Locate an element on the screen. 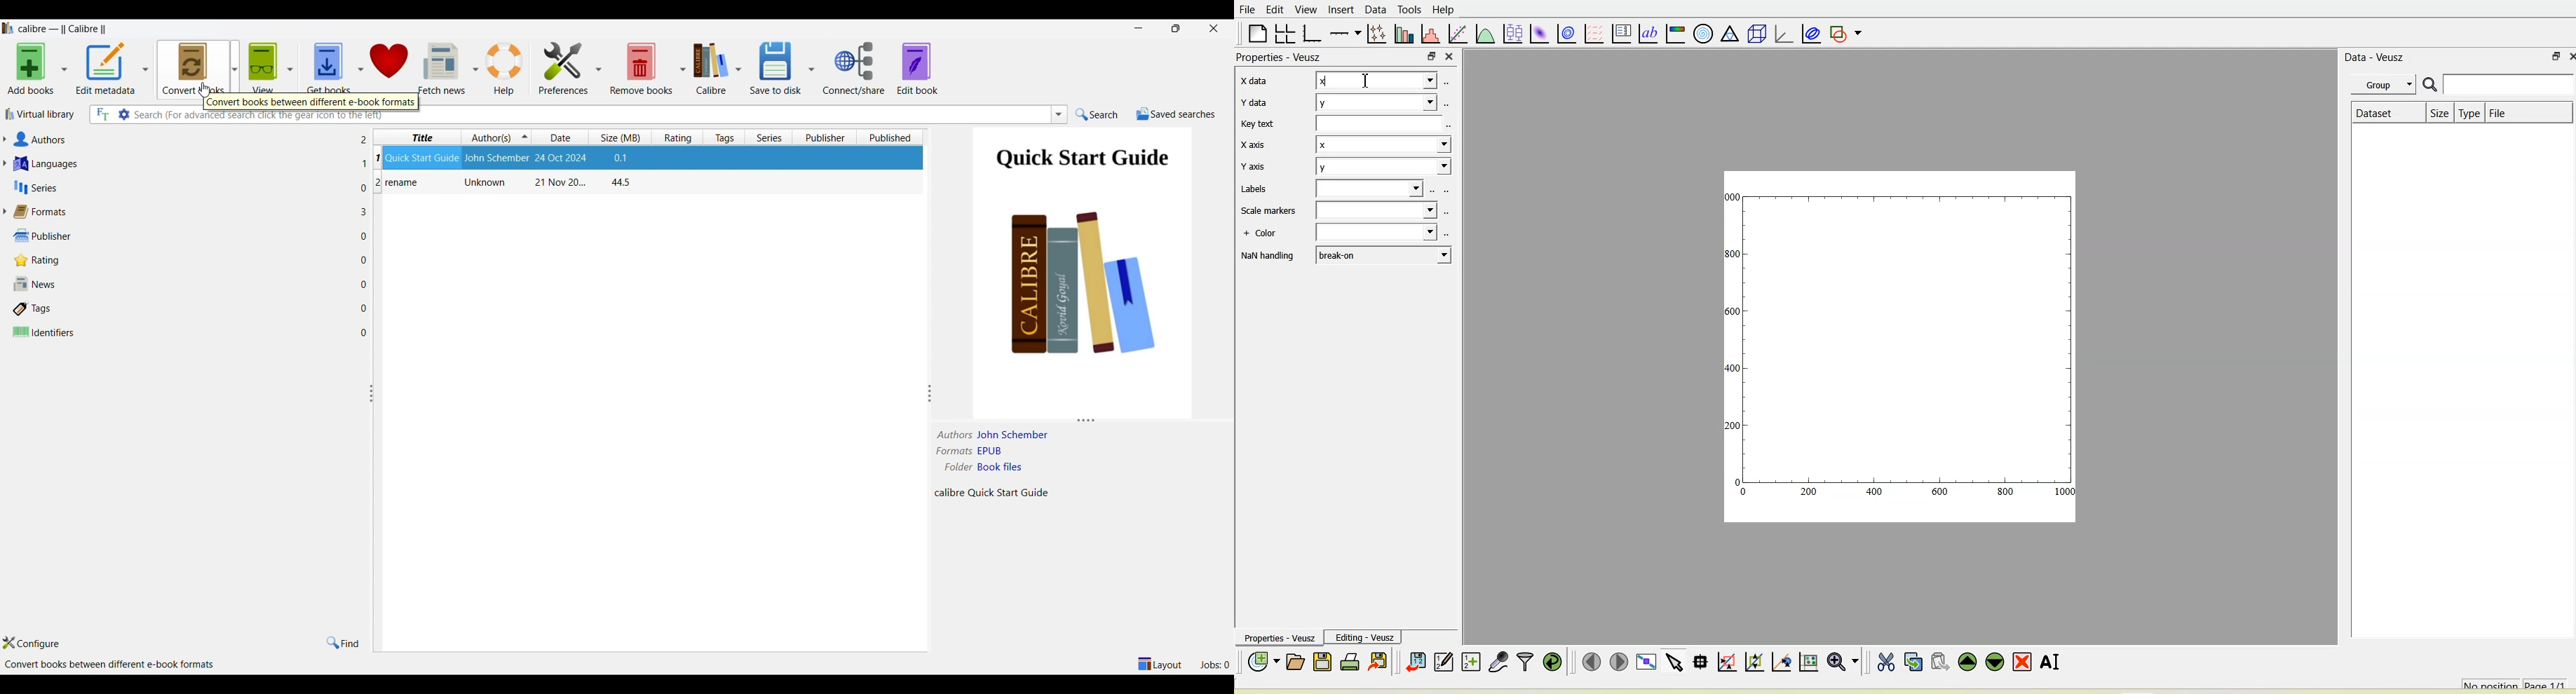 Image resolution: width=2576 pixels, height=700 pixels. formats is located at coordinates (953, 451).